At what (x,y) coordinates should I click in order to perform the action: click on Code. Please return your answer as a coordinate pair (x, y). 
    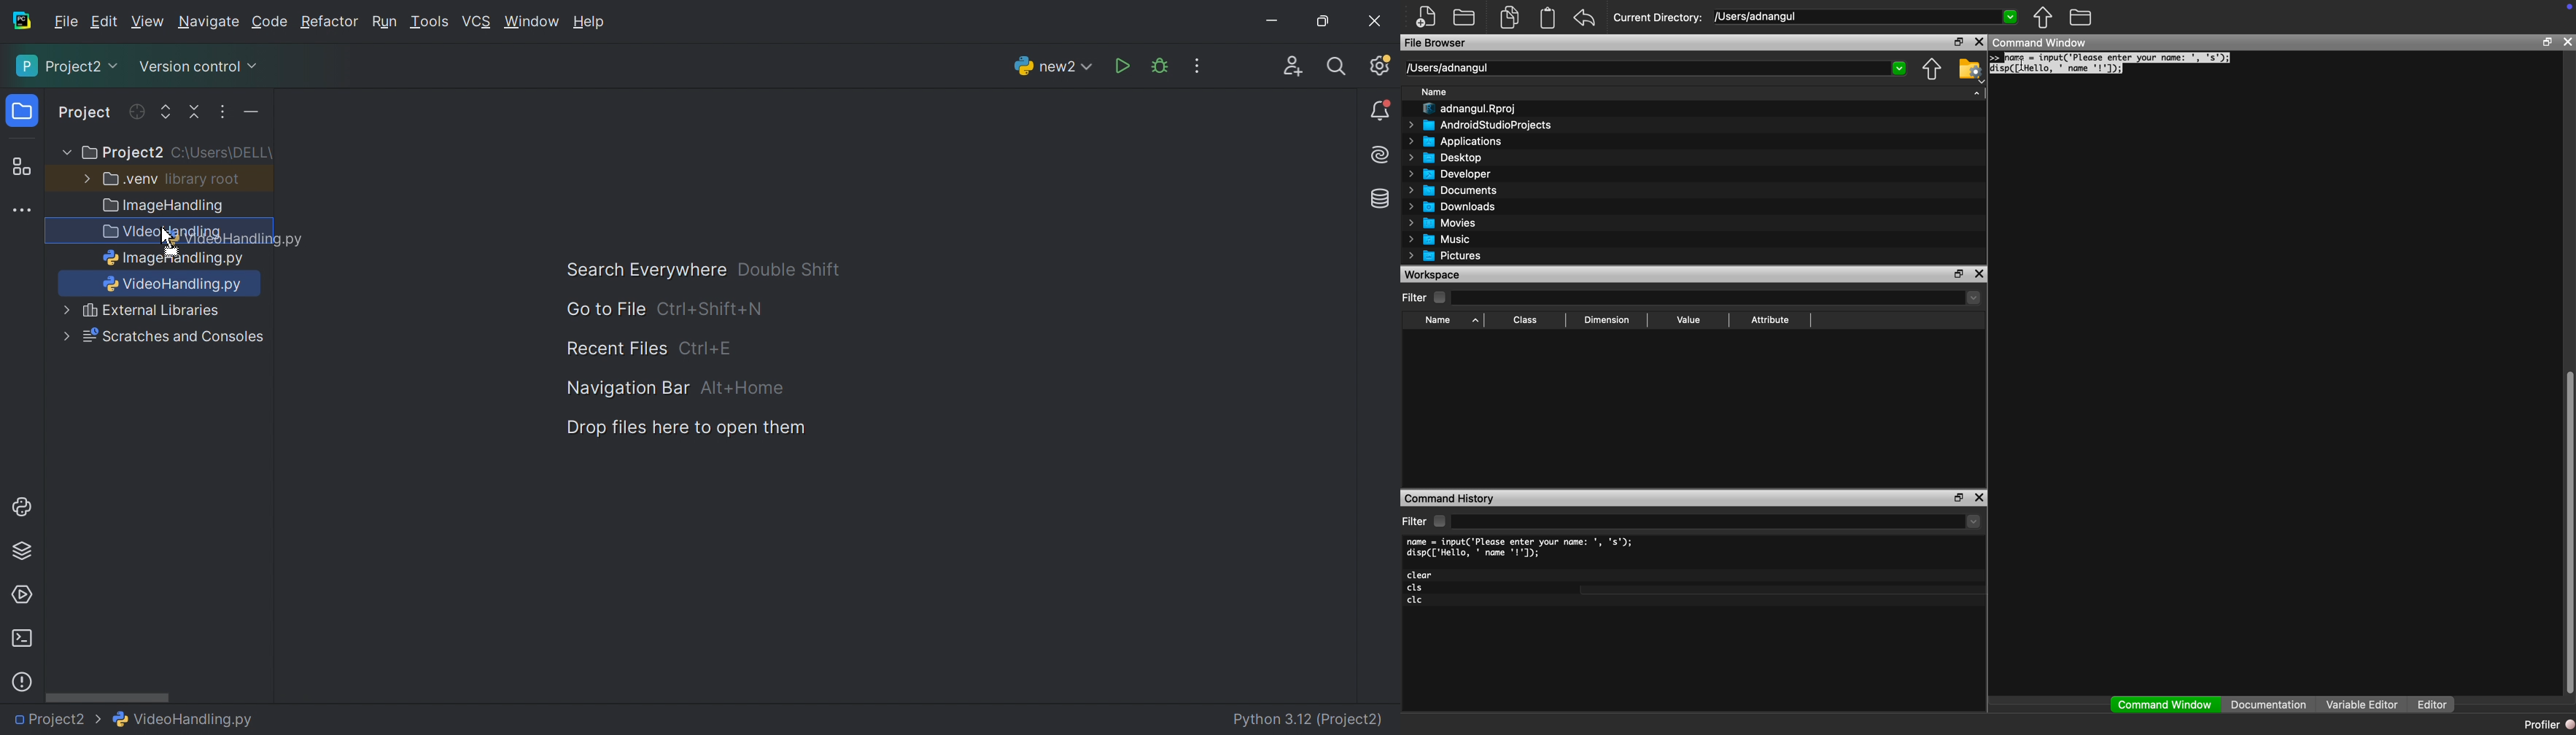
    Looking at the image, I should click on (272, 23).